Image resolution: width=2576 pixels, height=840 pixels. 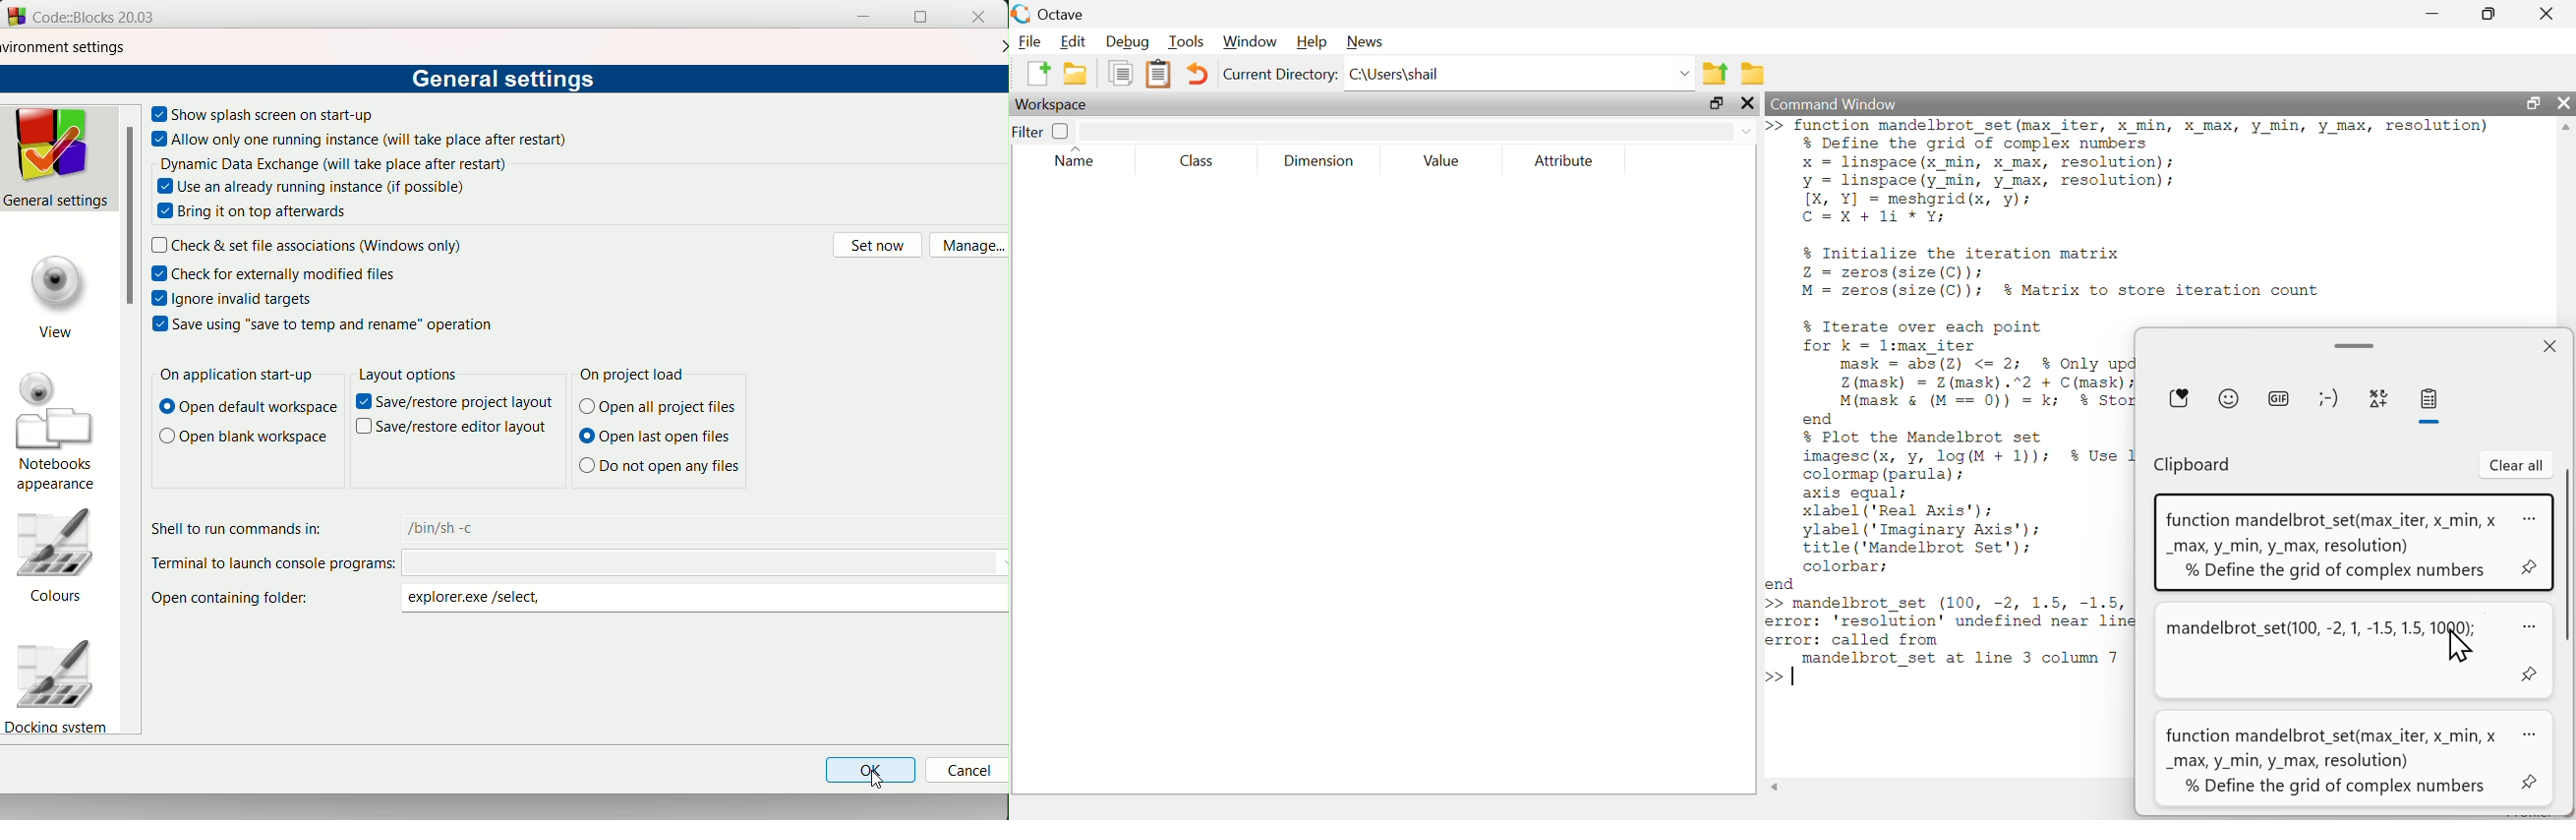 I want to click on text, so click(x=504, y=81).